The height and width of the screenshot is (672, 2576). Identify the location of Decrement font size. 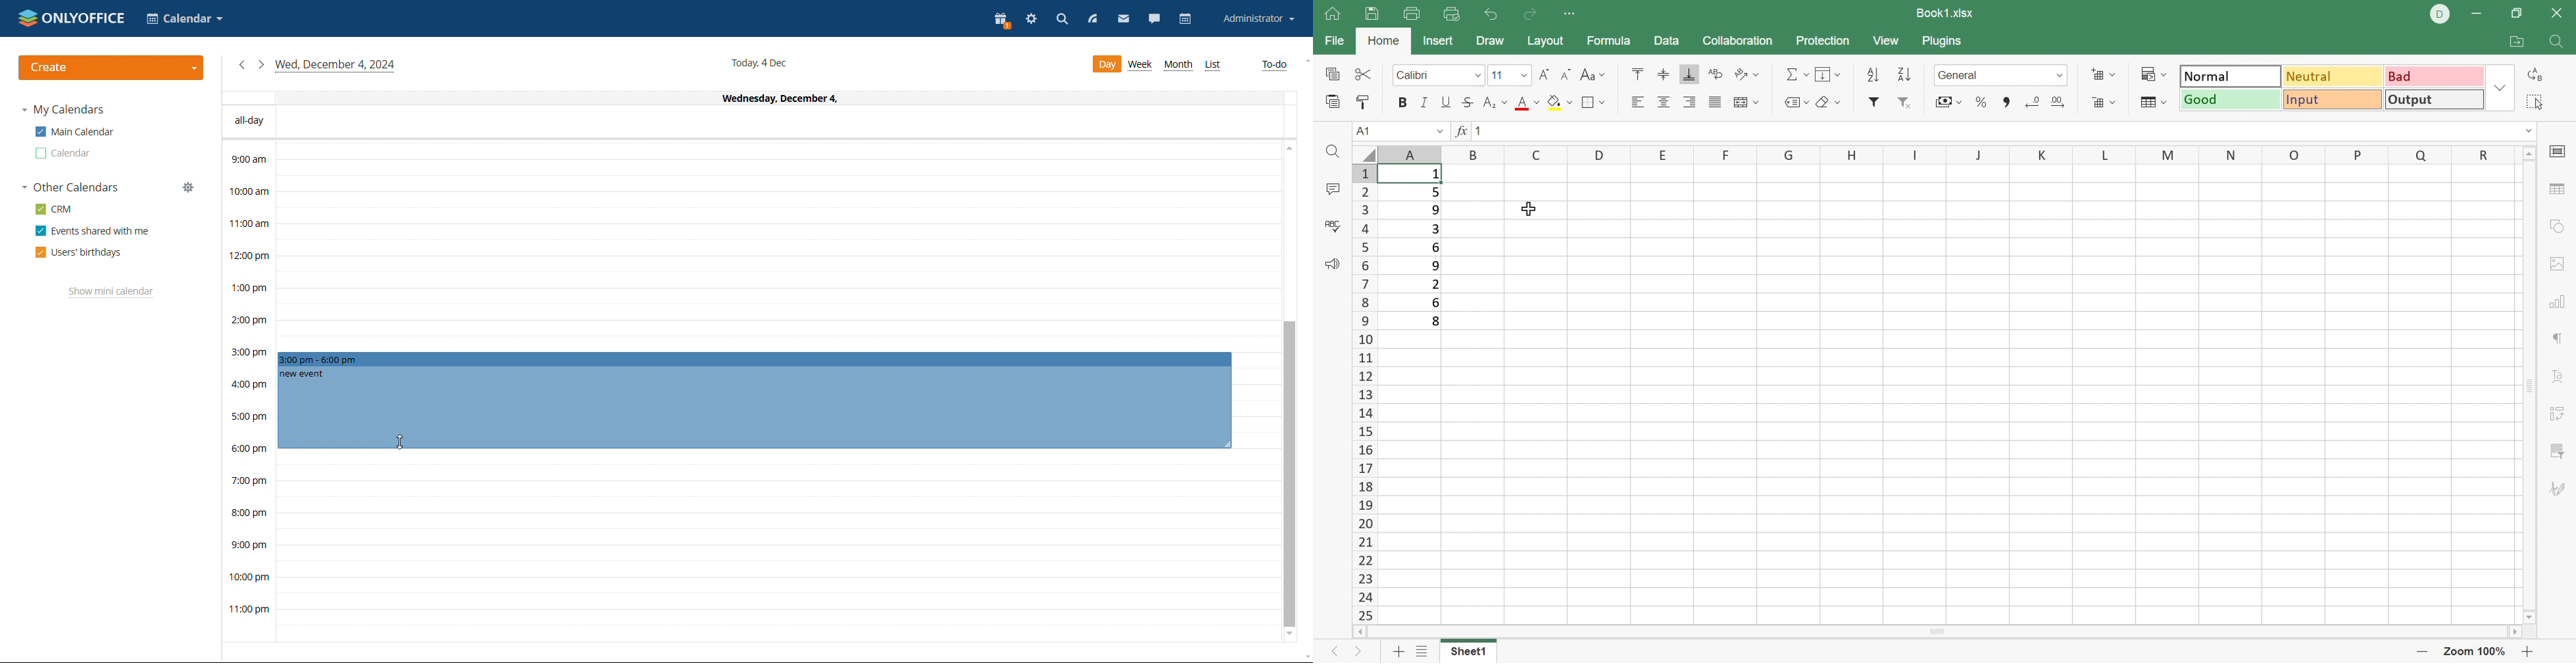
(1564, 76).